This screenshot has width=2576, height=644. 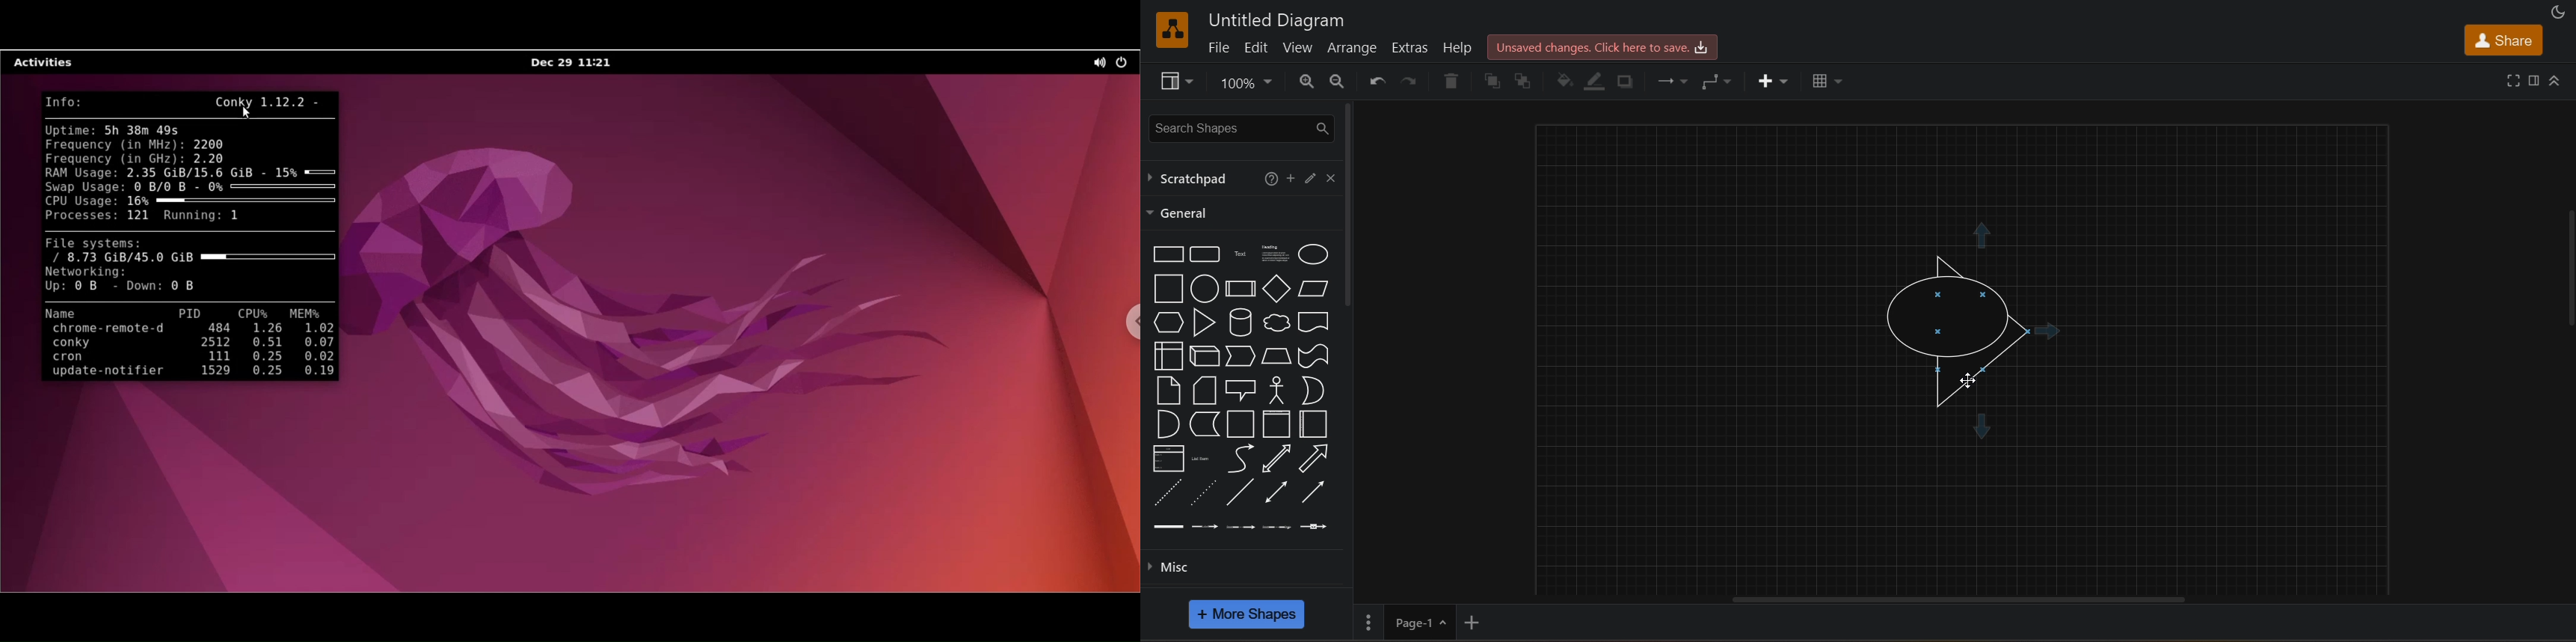 I want to click on triangle, so click(x=1203, y=323).